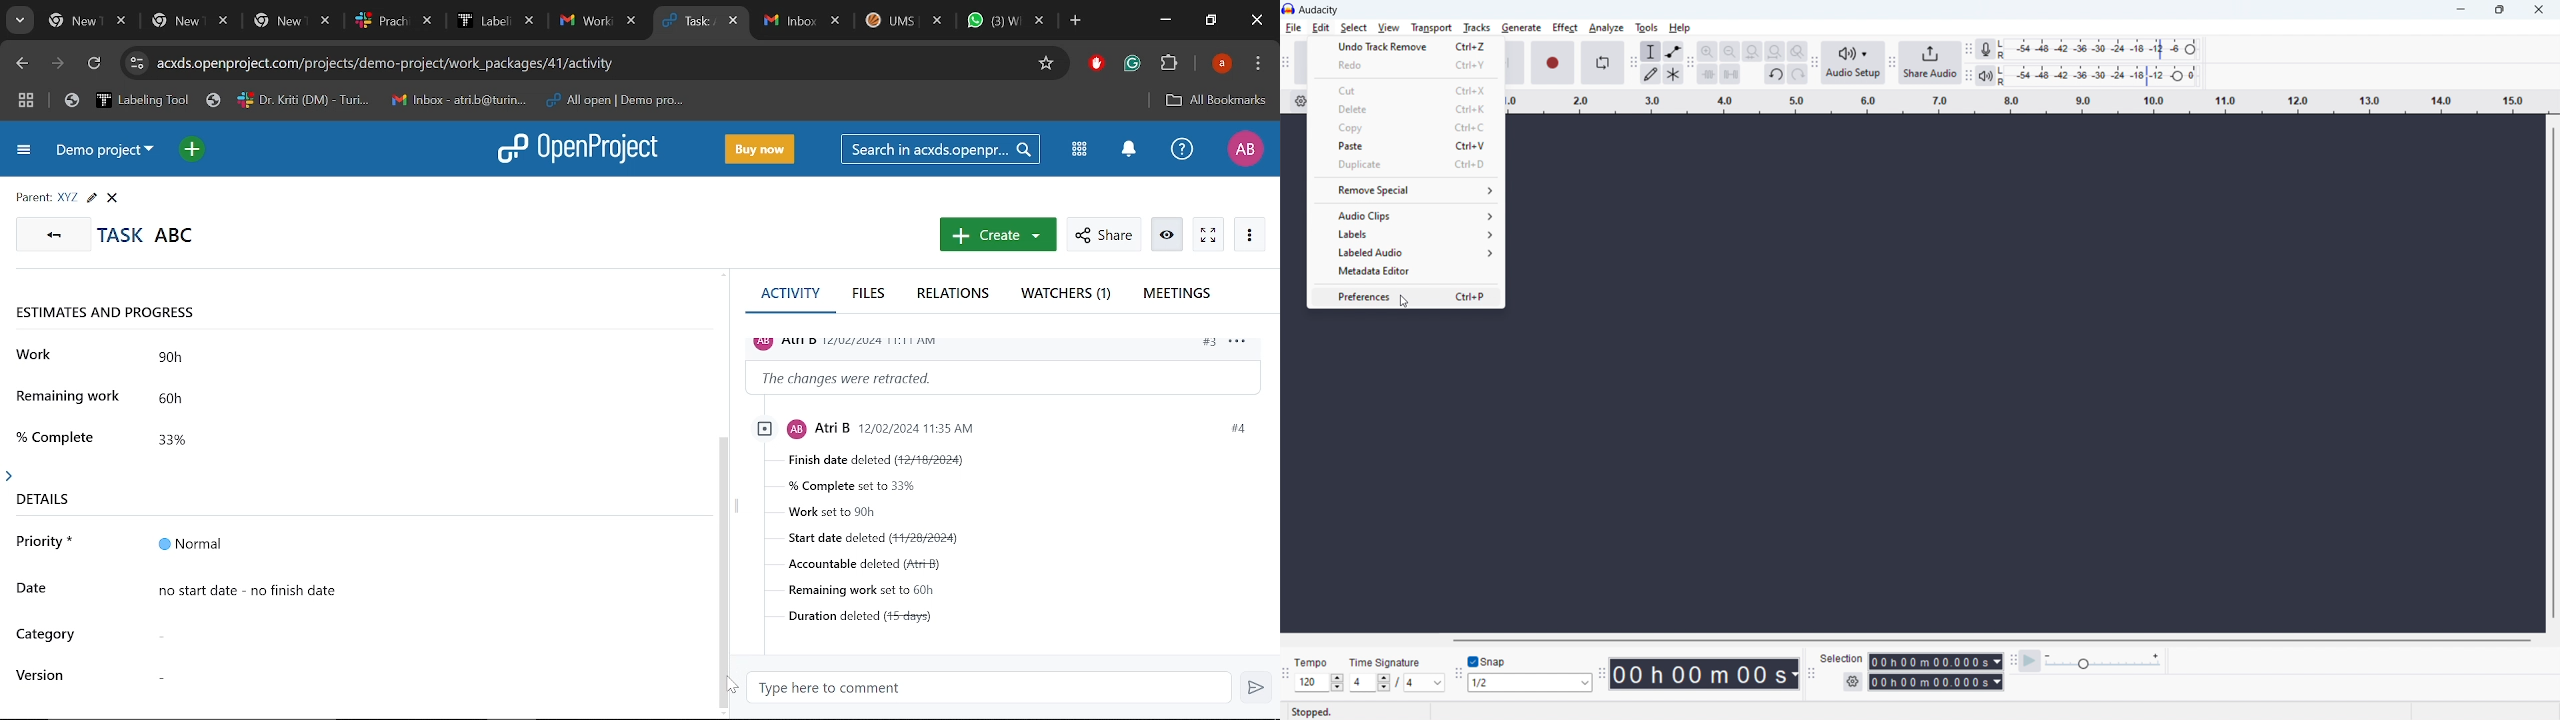 The height and width of the screenshot is (728, 2576). Describe the element at coordinates (1841, 658) in the screenshot. I see `Indicates section for duration of selection` at that location.